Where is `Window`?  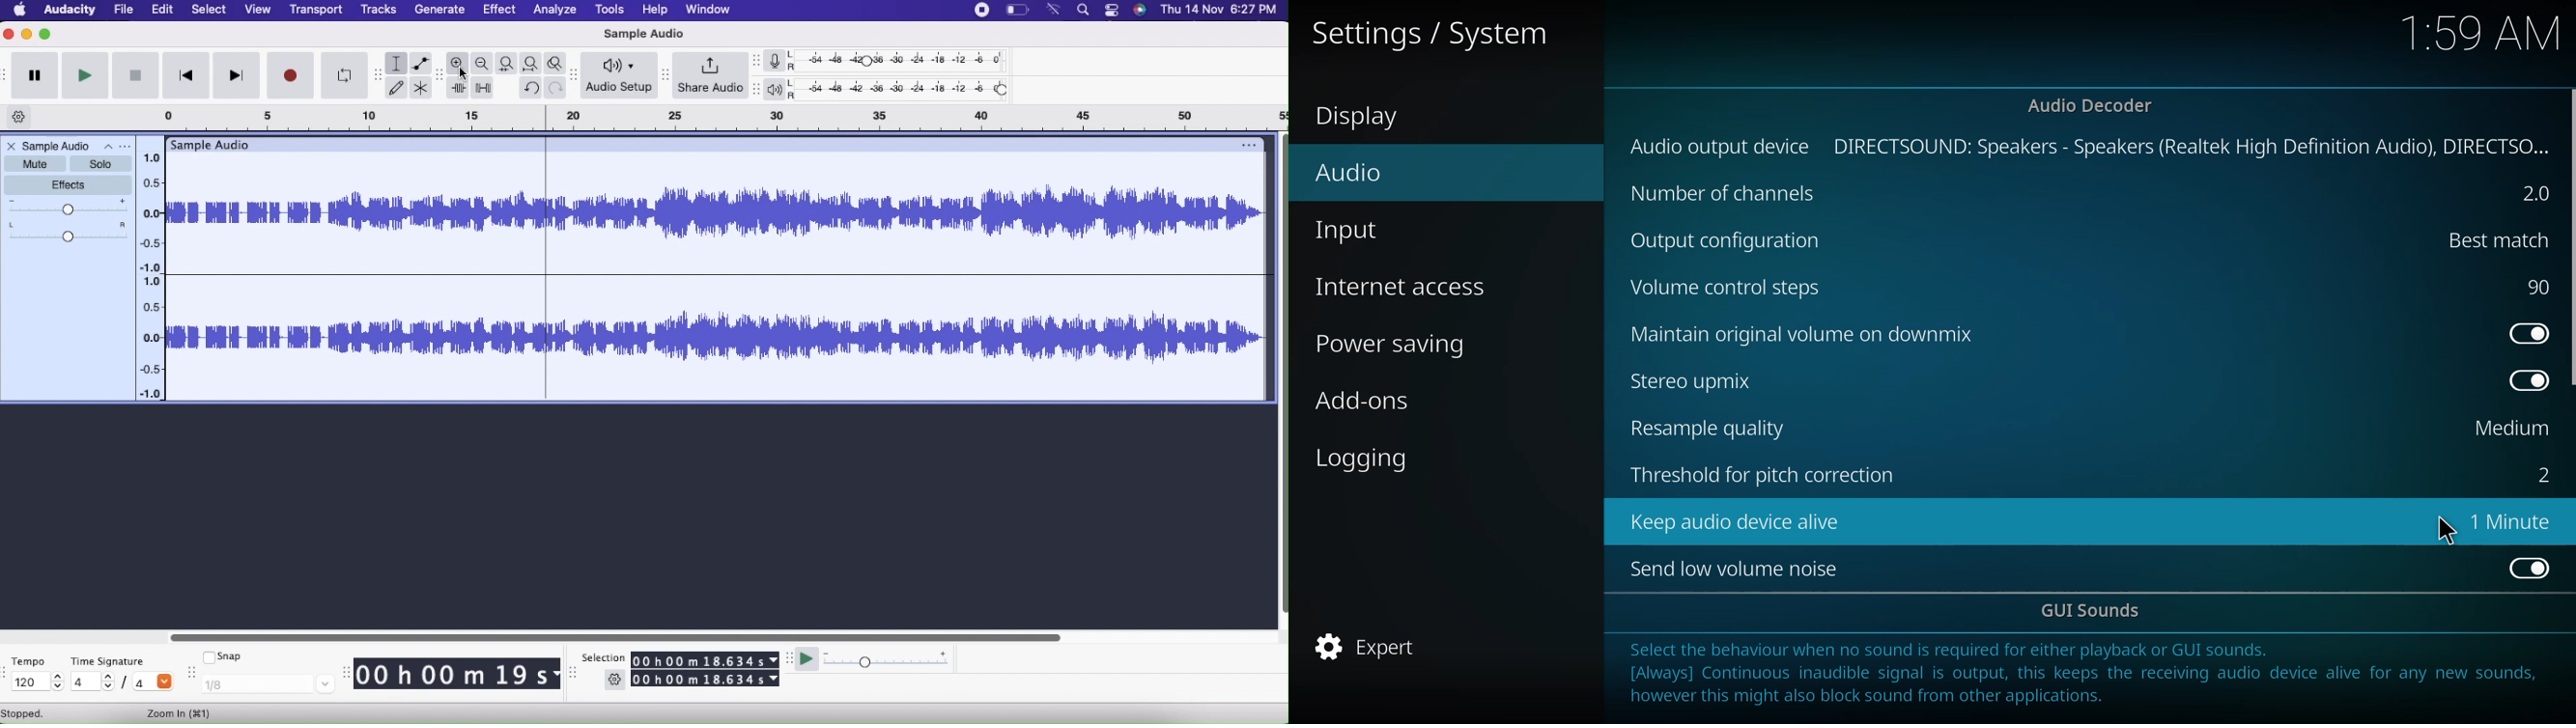
Window is located at coordinates (708, 10).